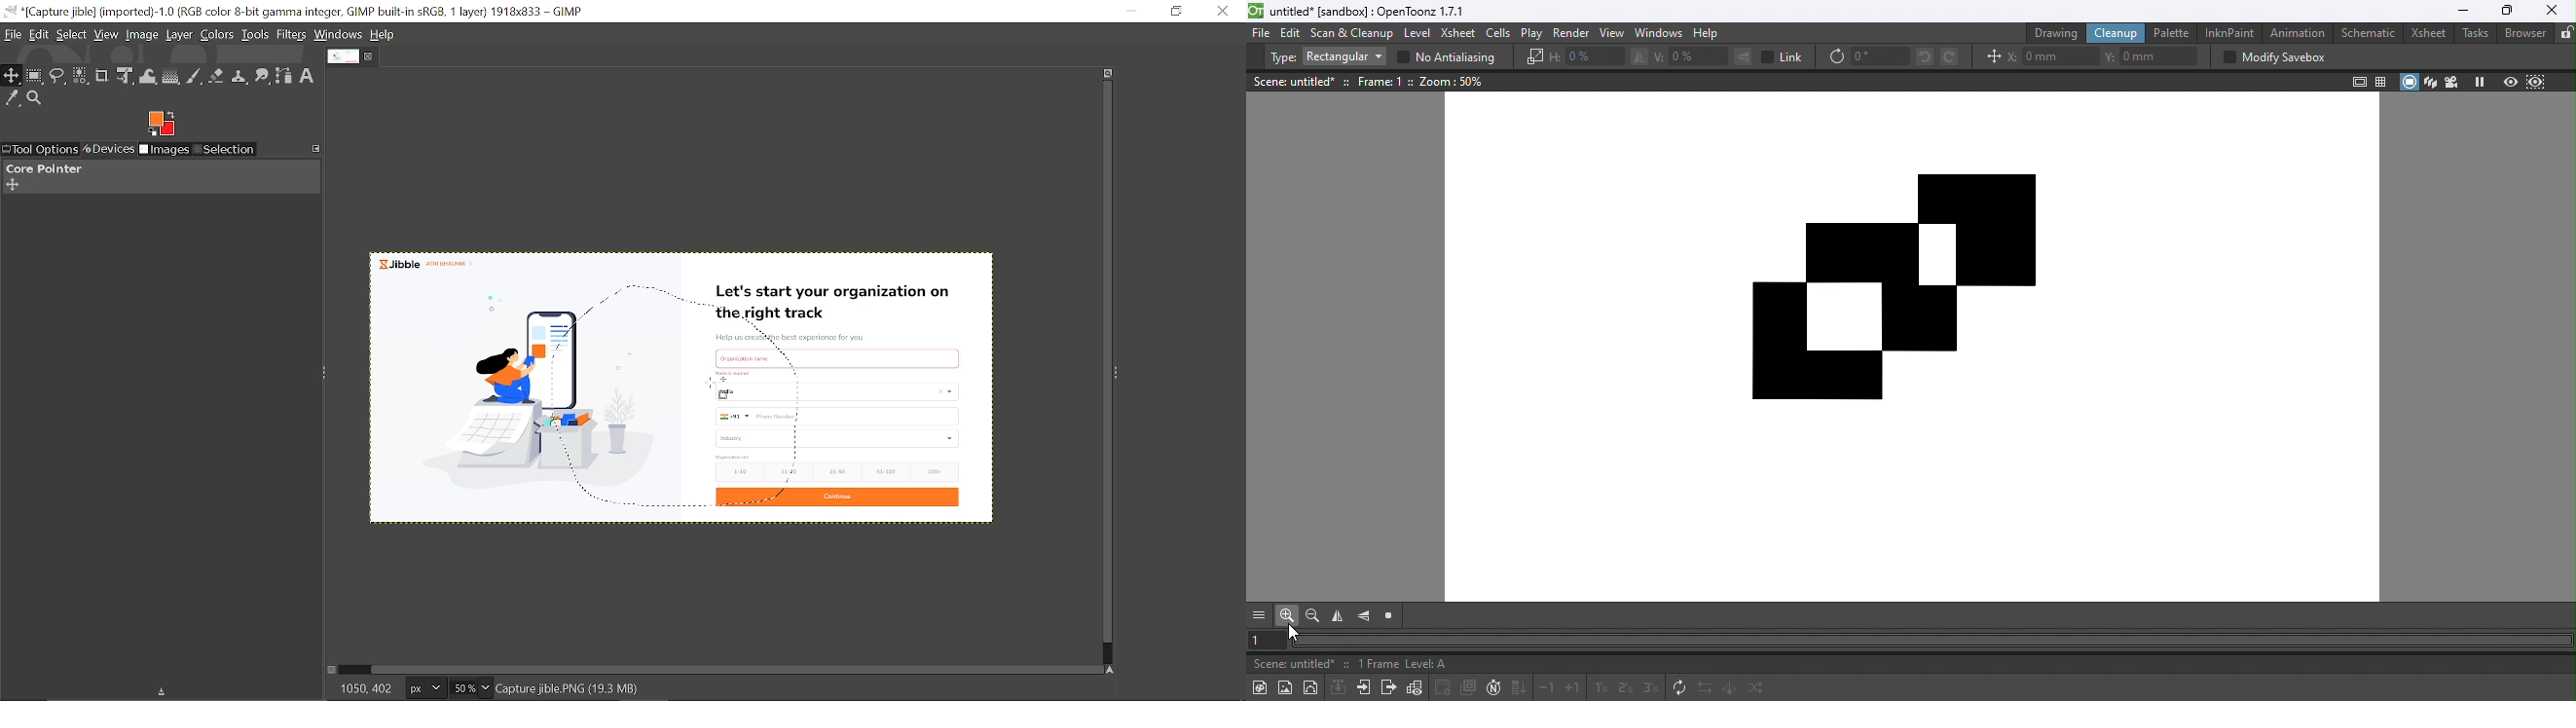  Describe the element at coordinates (1285, 687) in the screenshot. I see `New raster level` at that location.